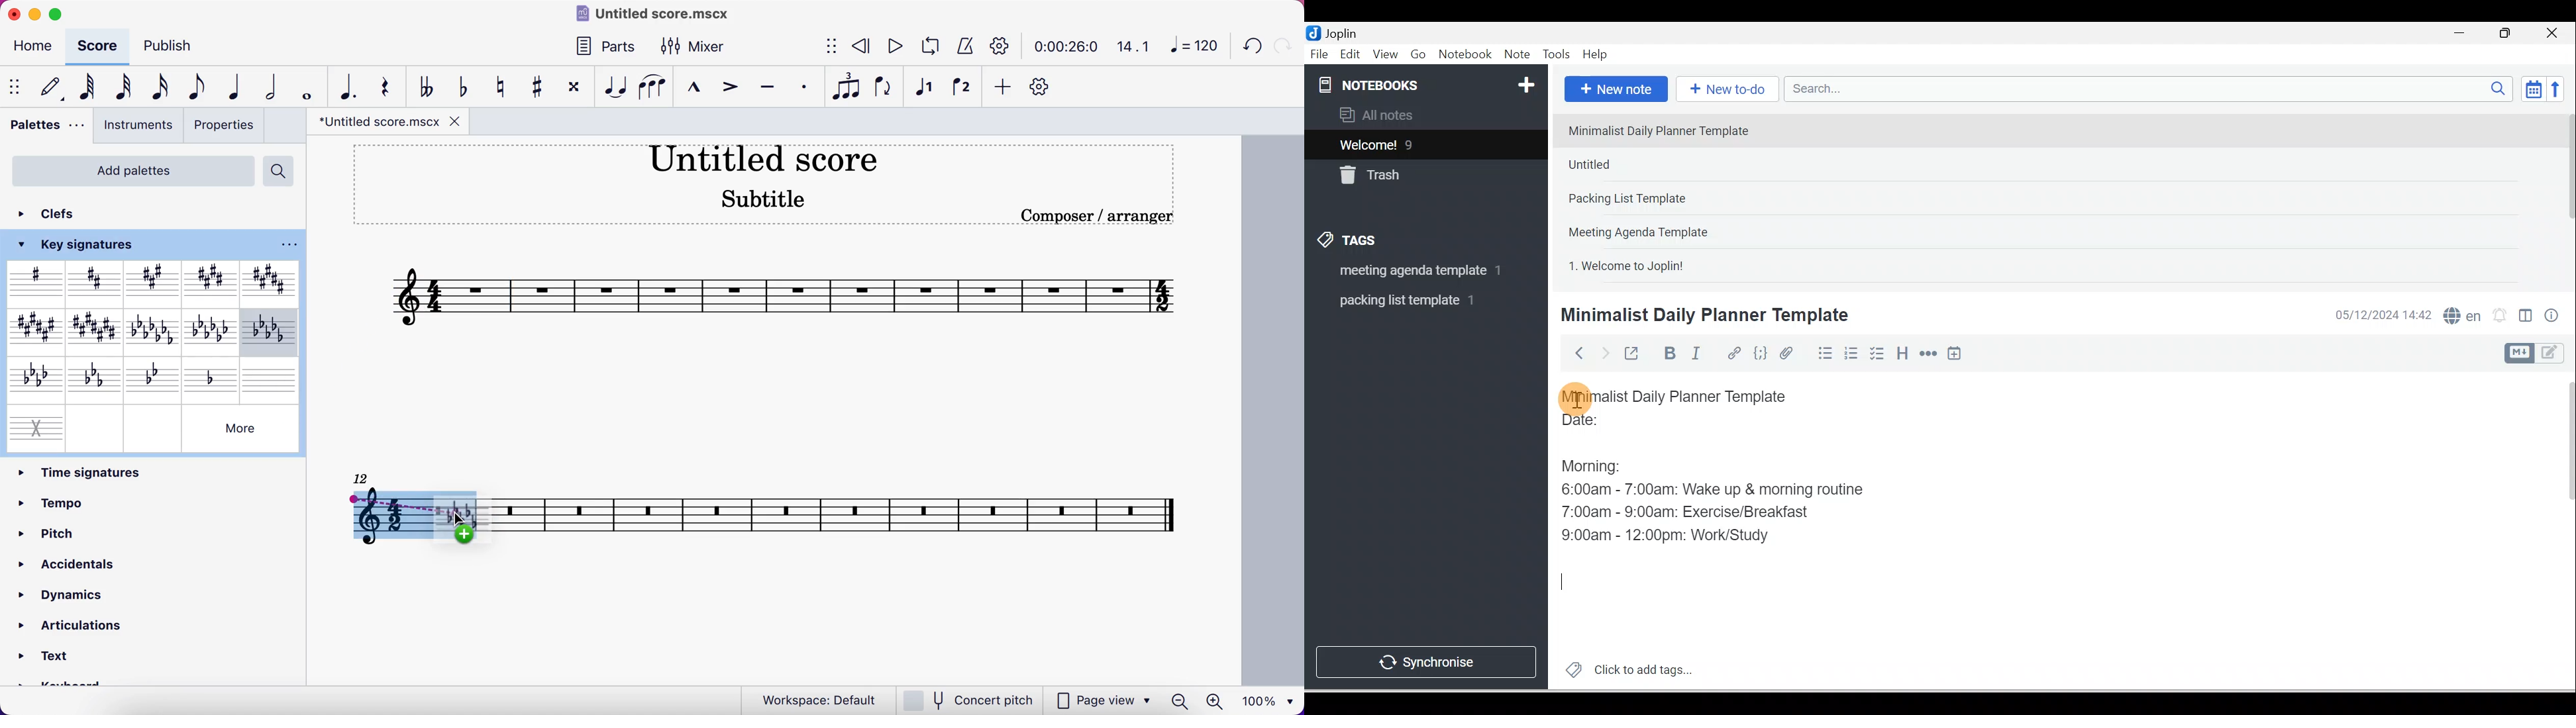 The width and height of the screenshot is (2576, 728). I want to click on augmentation note, so click(349, 86).